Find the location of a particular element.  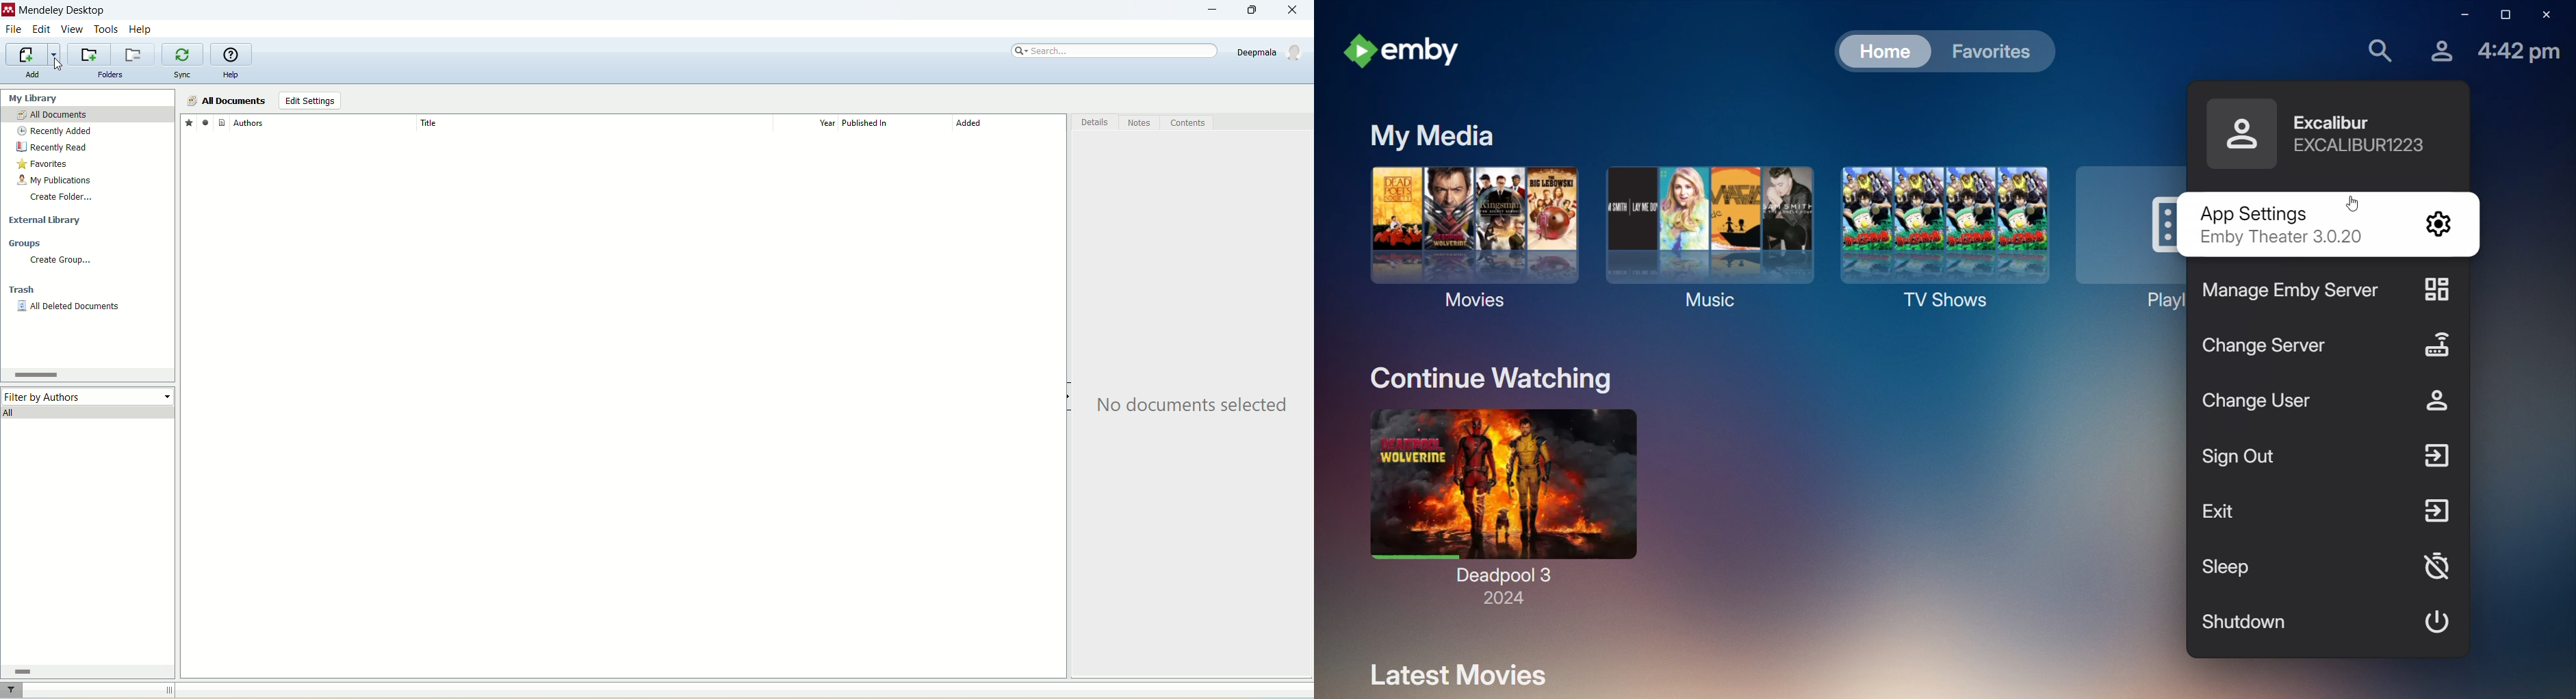

edit is located at coordinates (40, 29).